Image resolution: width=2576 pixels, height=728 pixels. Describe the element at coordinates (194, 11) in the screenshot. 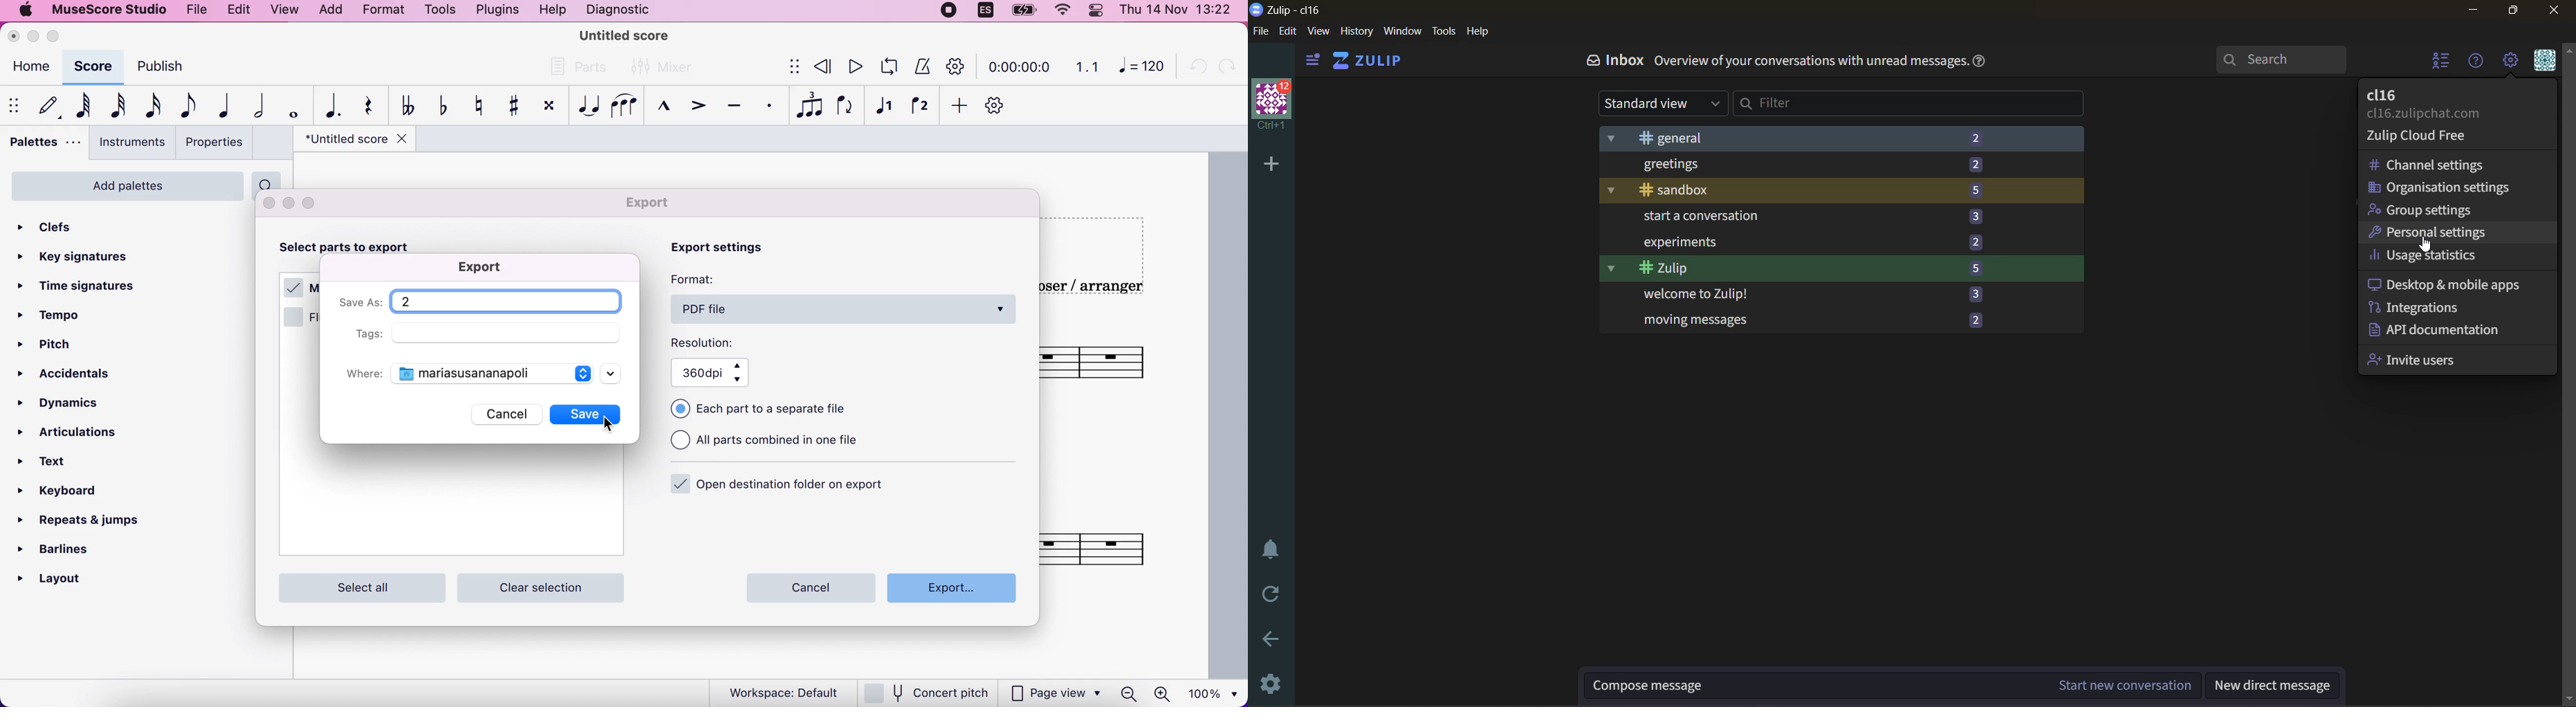

I see `file` at that location.